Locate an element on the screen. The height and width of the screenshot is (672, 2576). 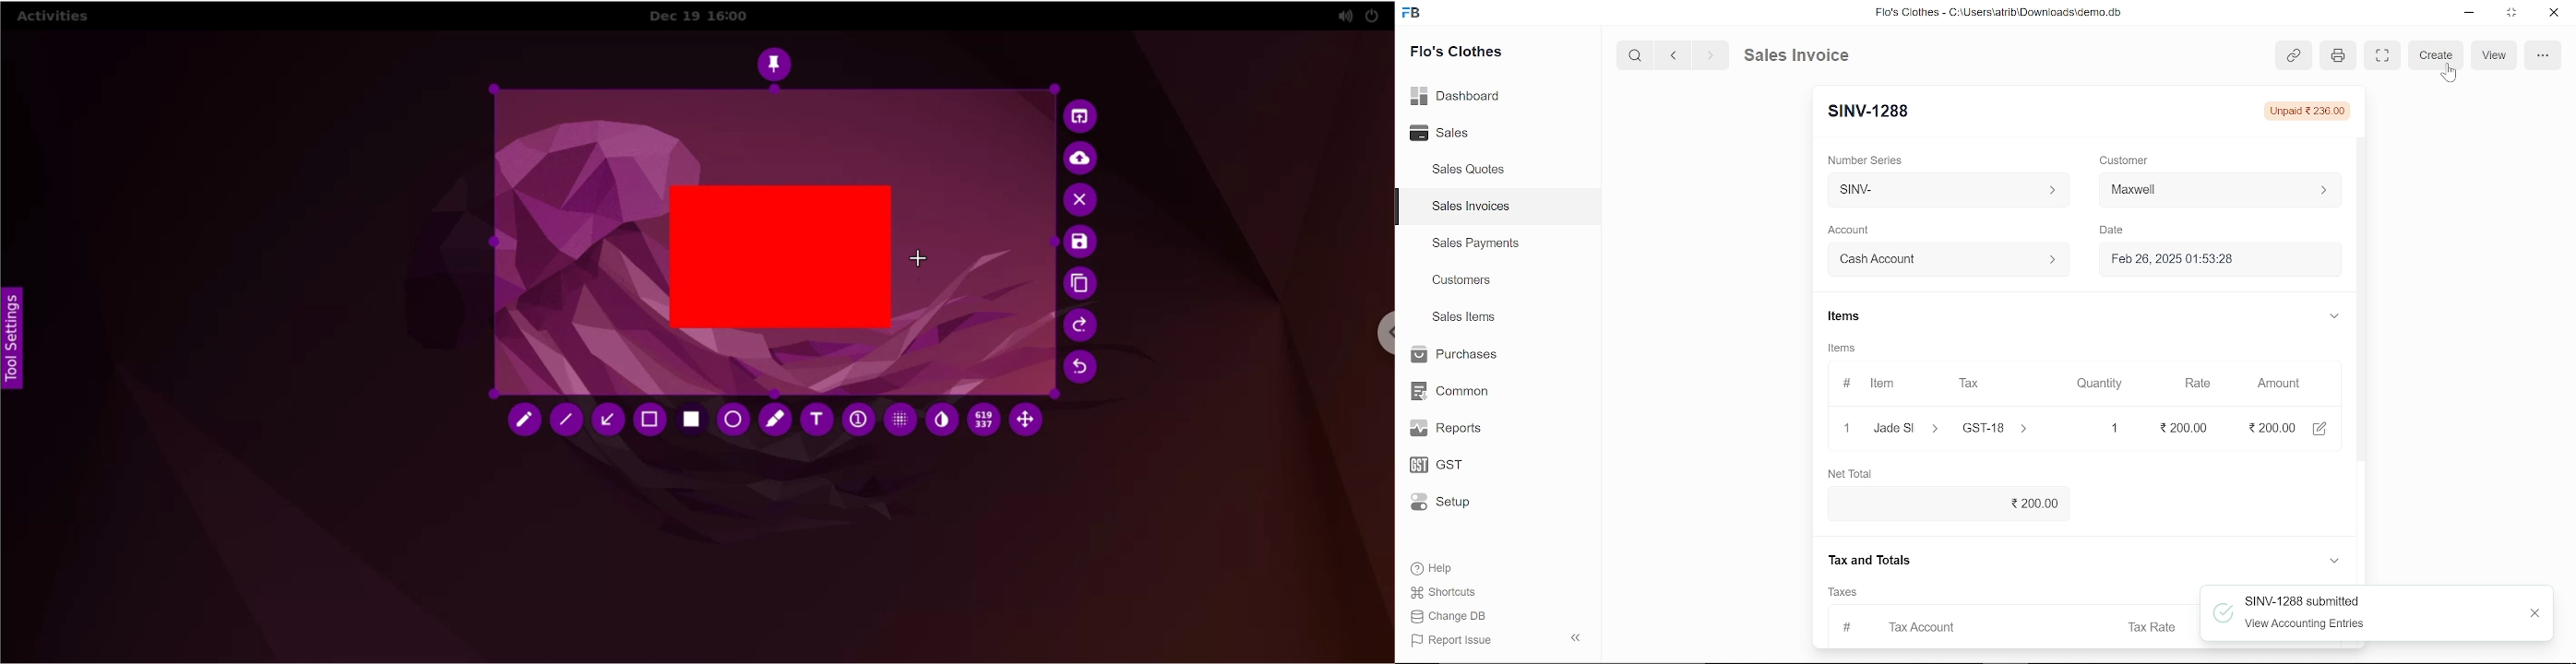
Number Series is located at coordinates (1867, 160).